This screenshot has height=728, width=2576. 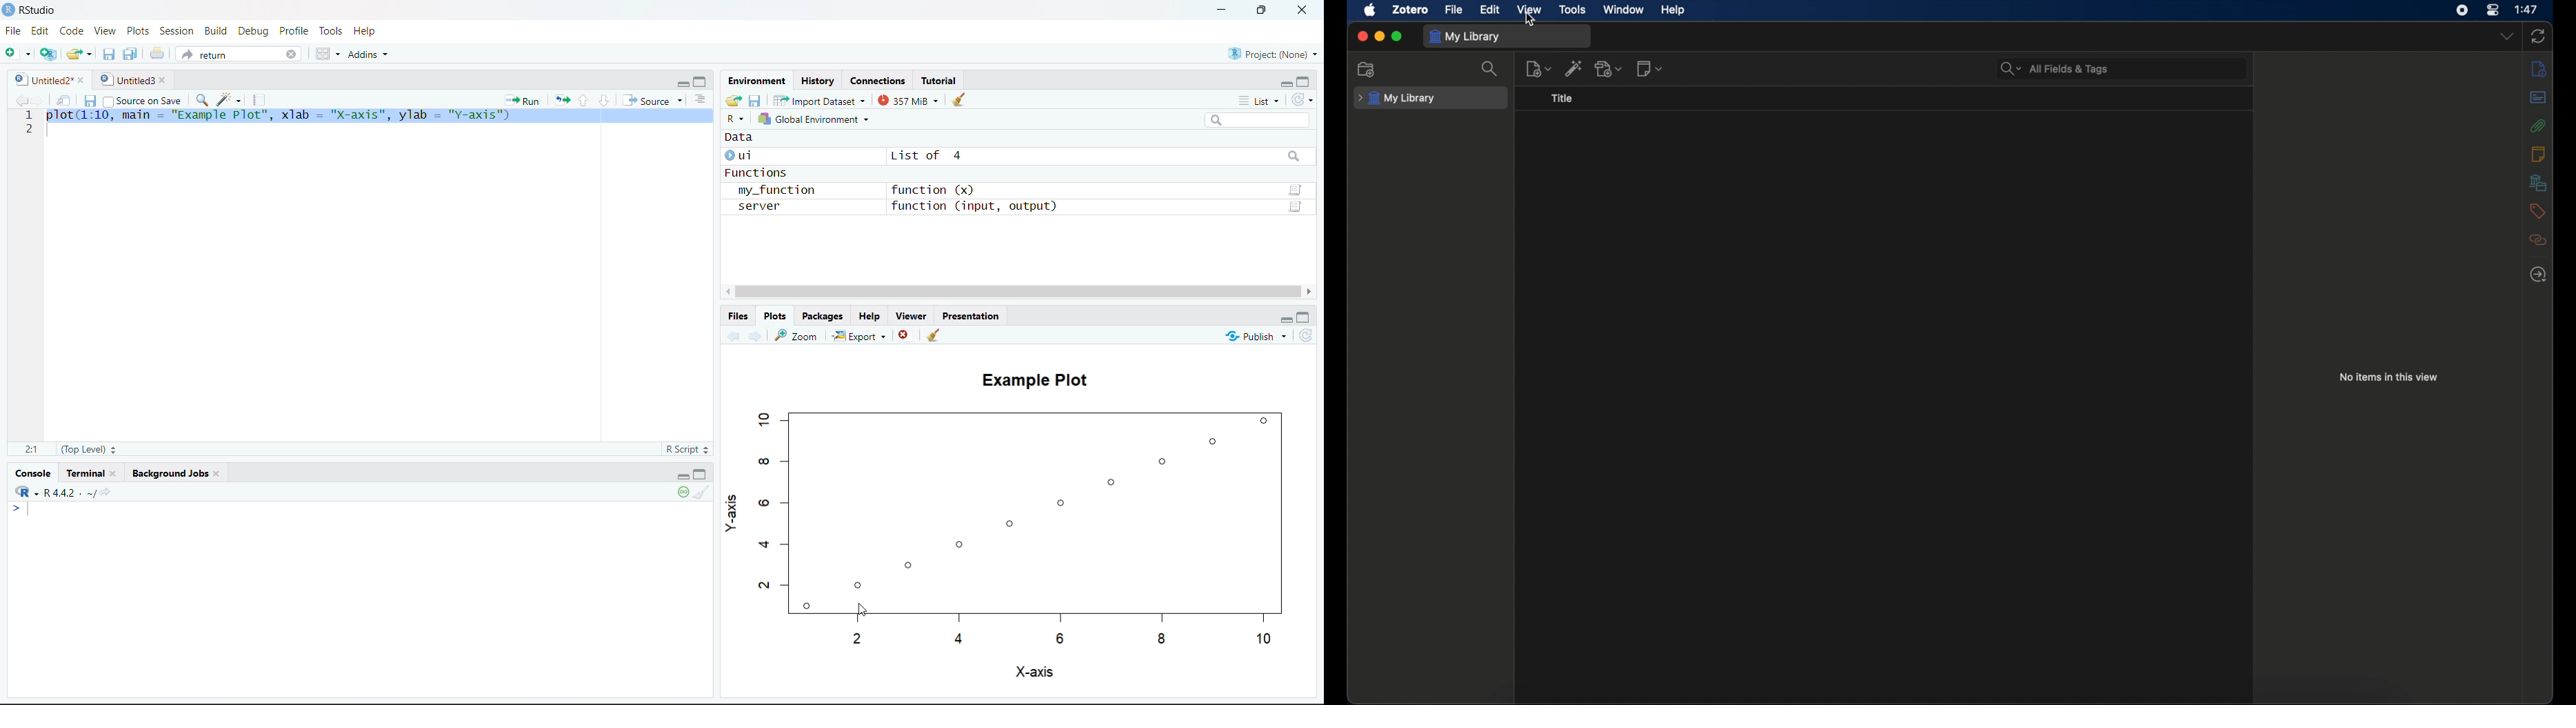 I want to click on Packages, so click(x=825, y=316).